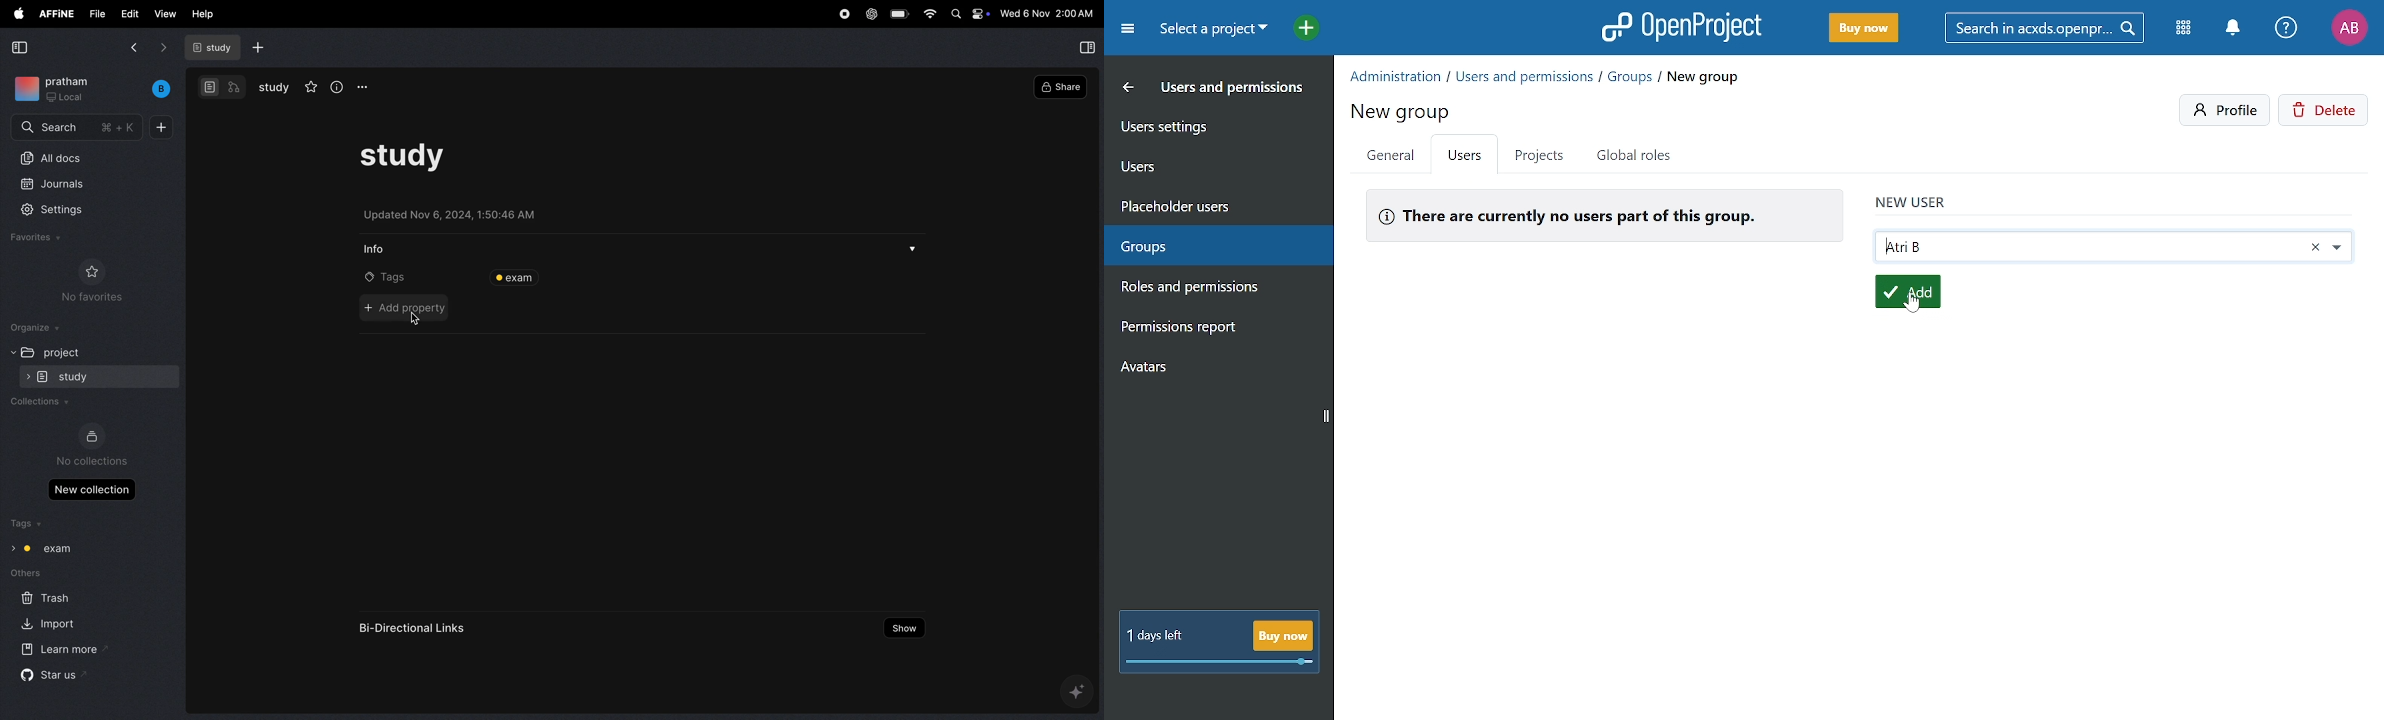 This screenshot has height=728, width=2408. Describe the element at coordinates (26, 573) in the screenshot. I see `others` at that location.